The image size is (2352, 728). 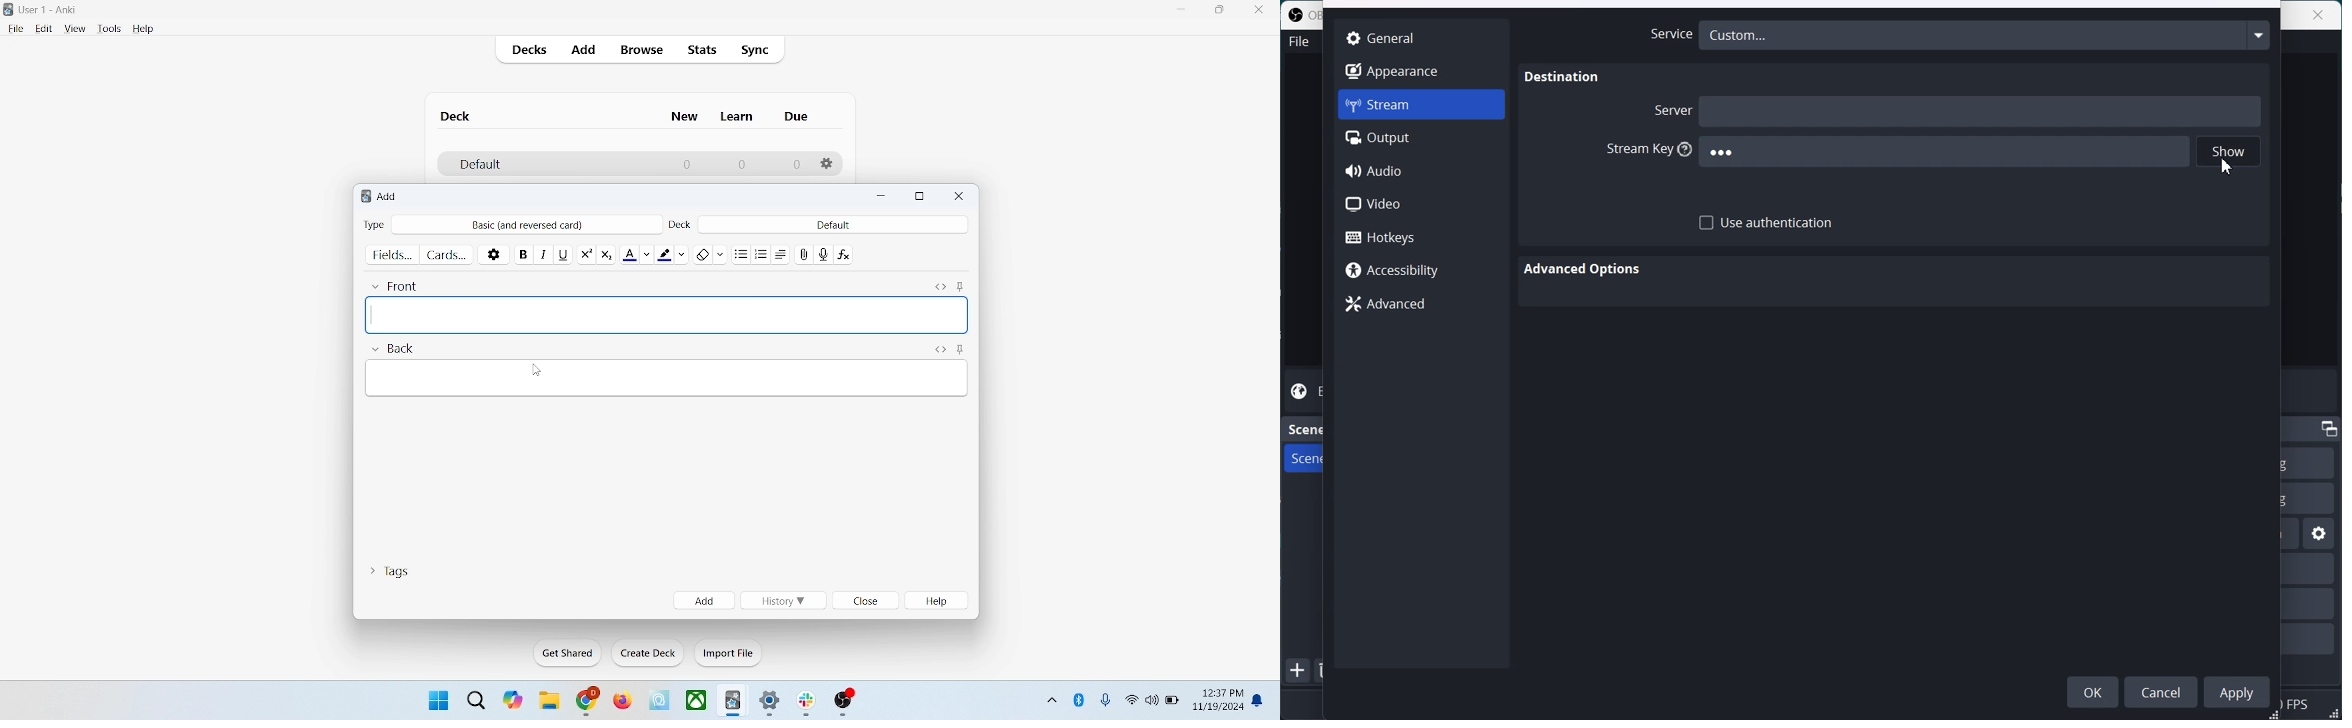 What do you see at coordinates (1585, 269) in the screenshot?
I see `Advanced Option` at bounding box center [1585, 269].